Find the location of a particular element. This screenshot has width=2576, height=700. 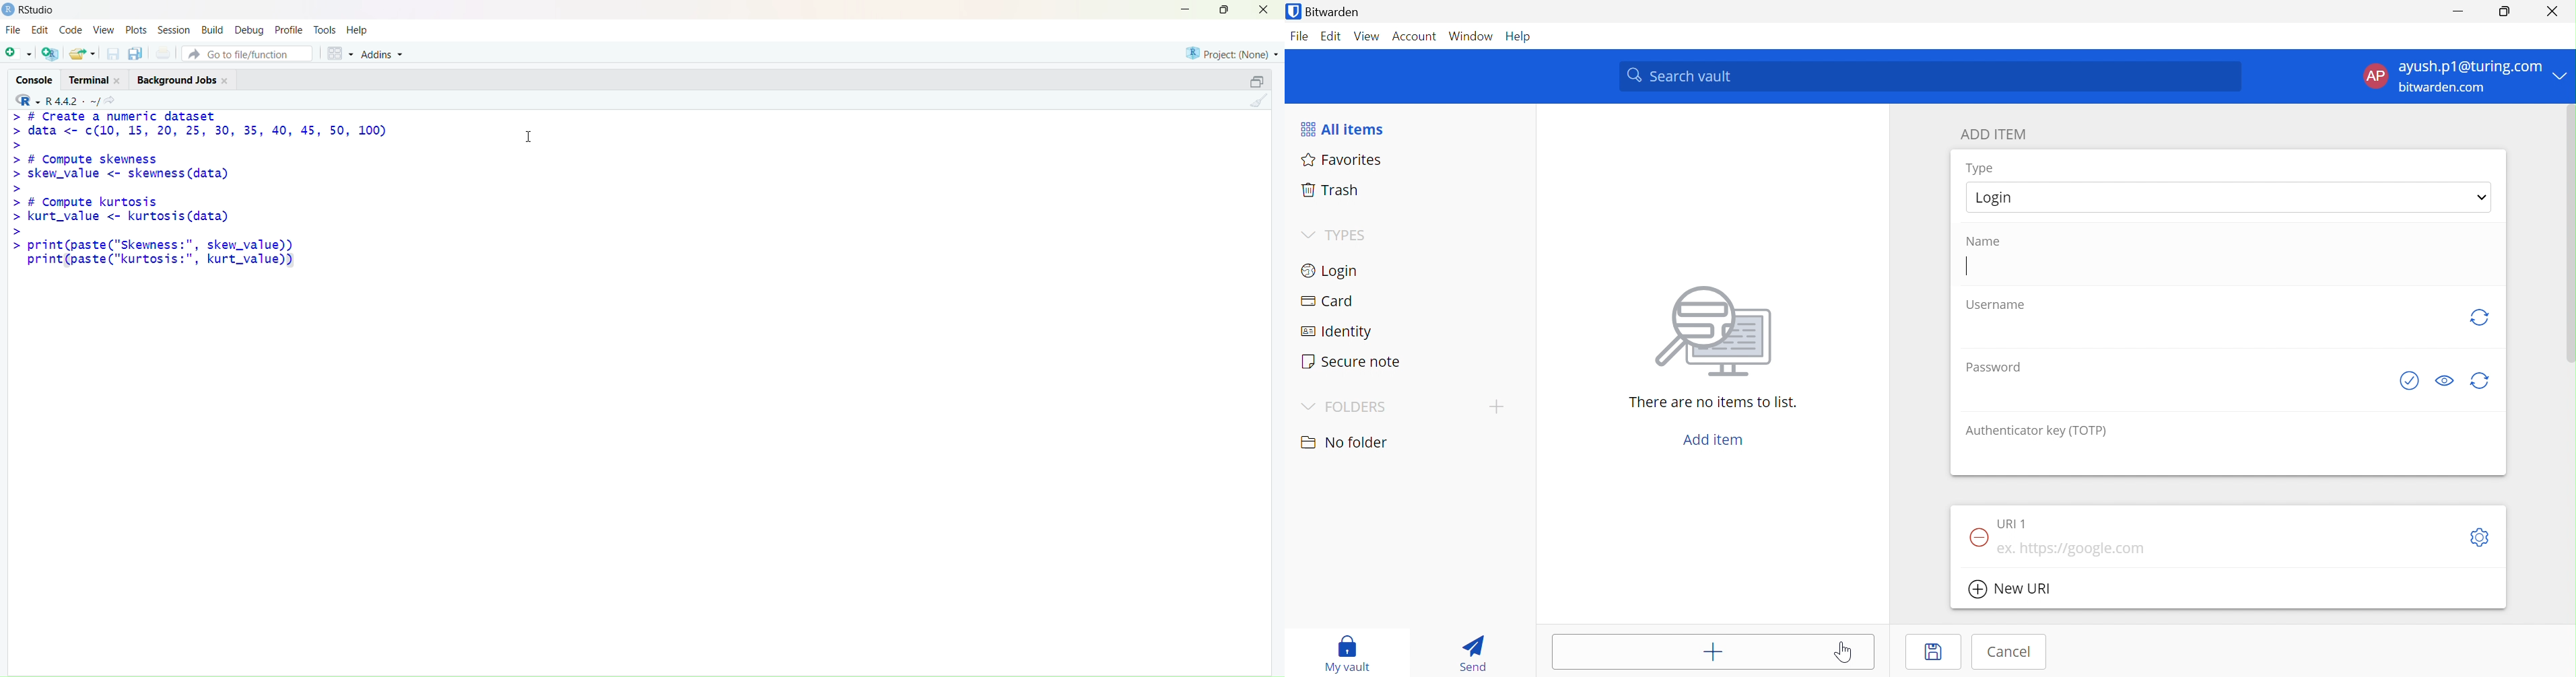

Edit is located at coordinates (43, 31).